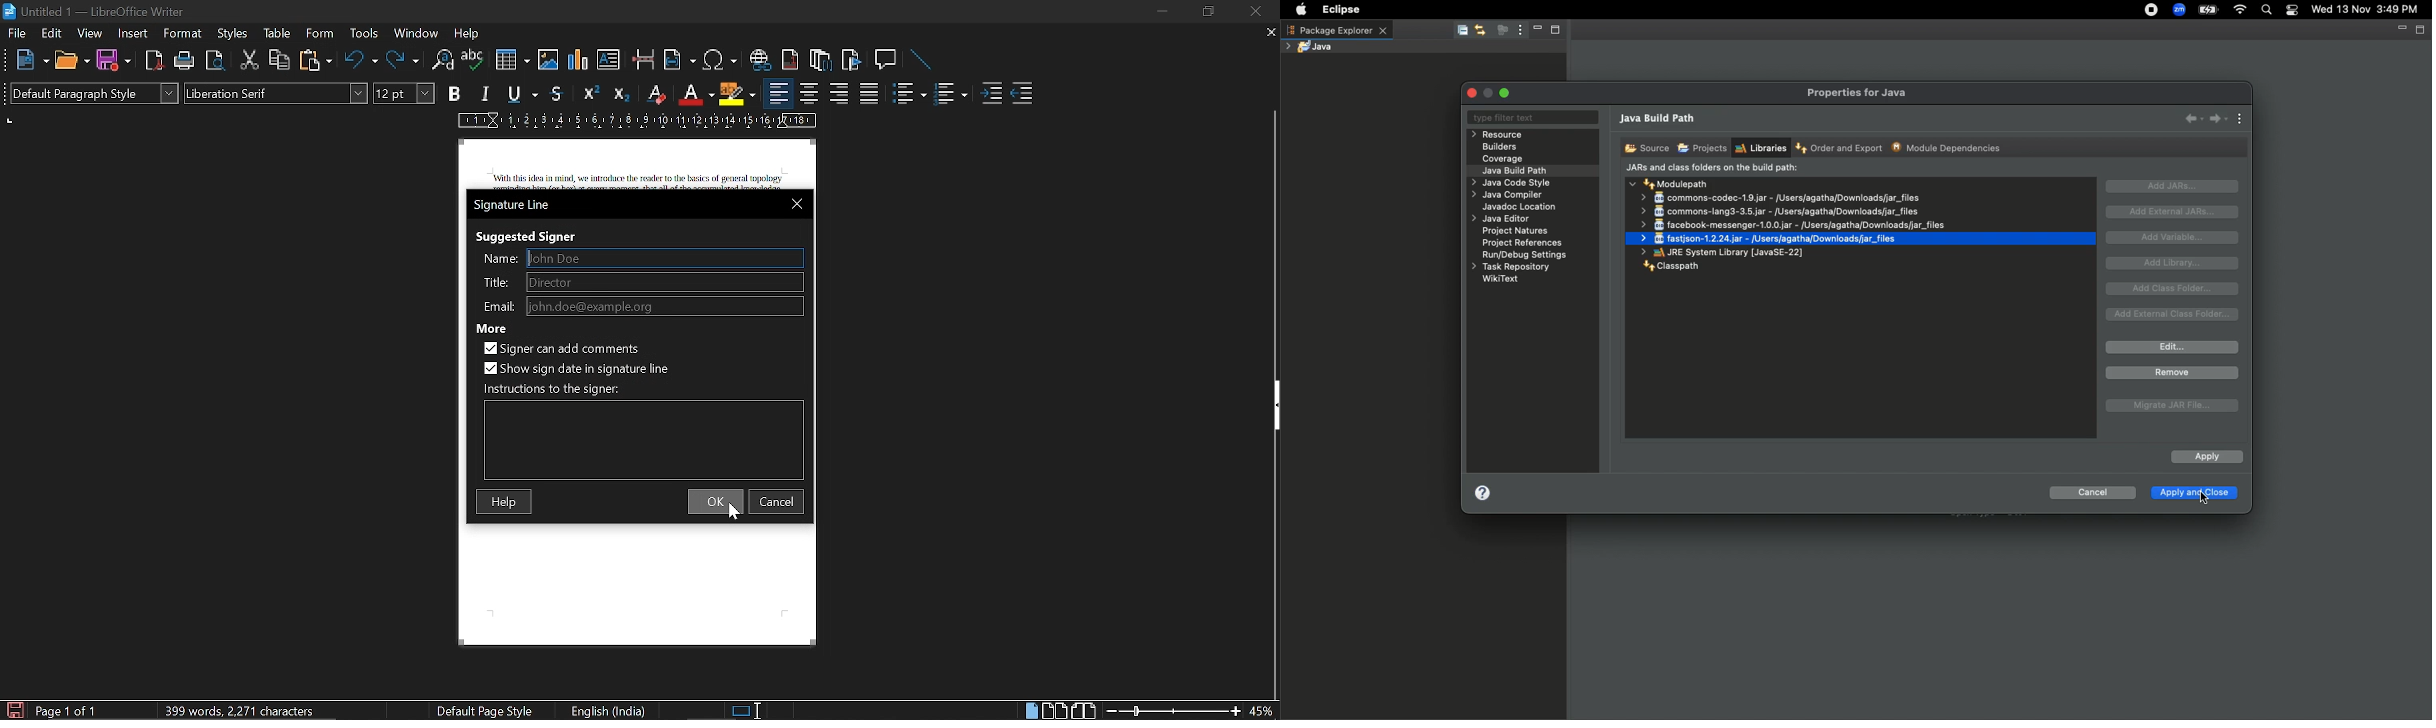 The image size is (2436, 728). I want to click on insert chart, so click(579, 60).